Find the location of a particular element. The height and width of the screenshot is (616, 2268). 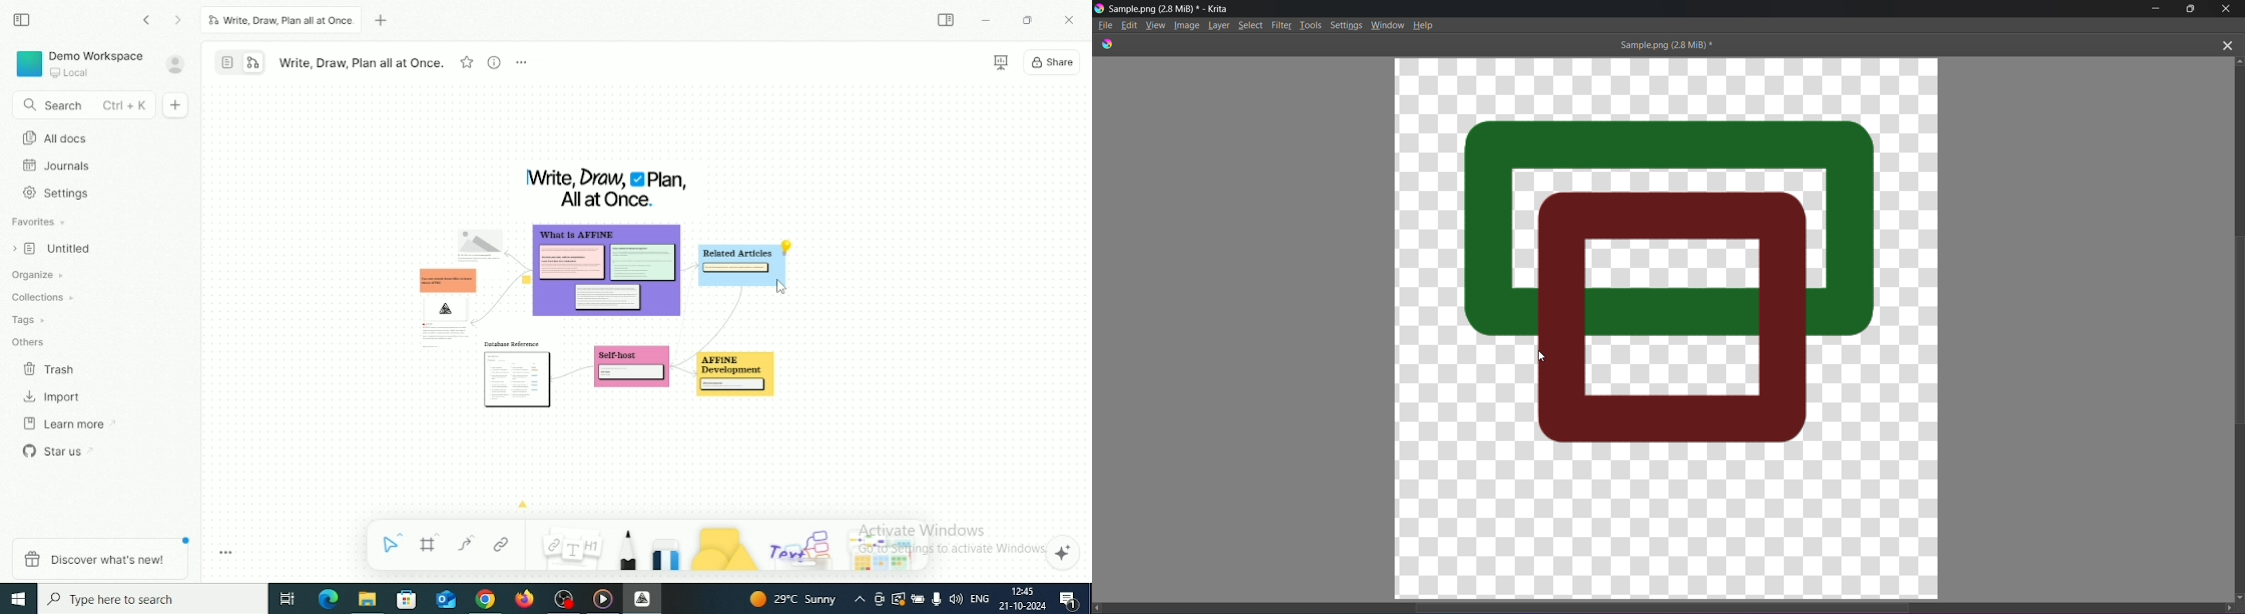

Trash is located at coordinates (51, 370).